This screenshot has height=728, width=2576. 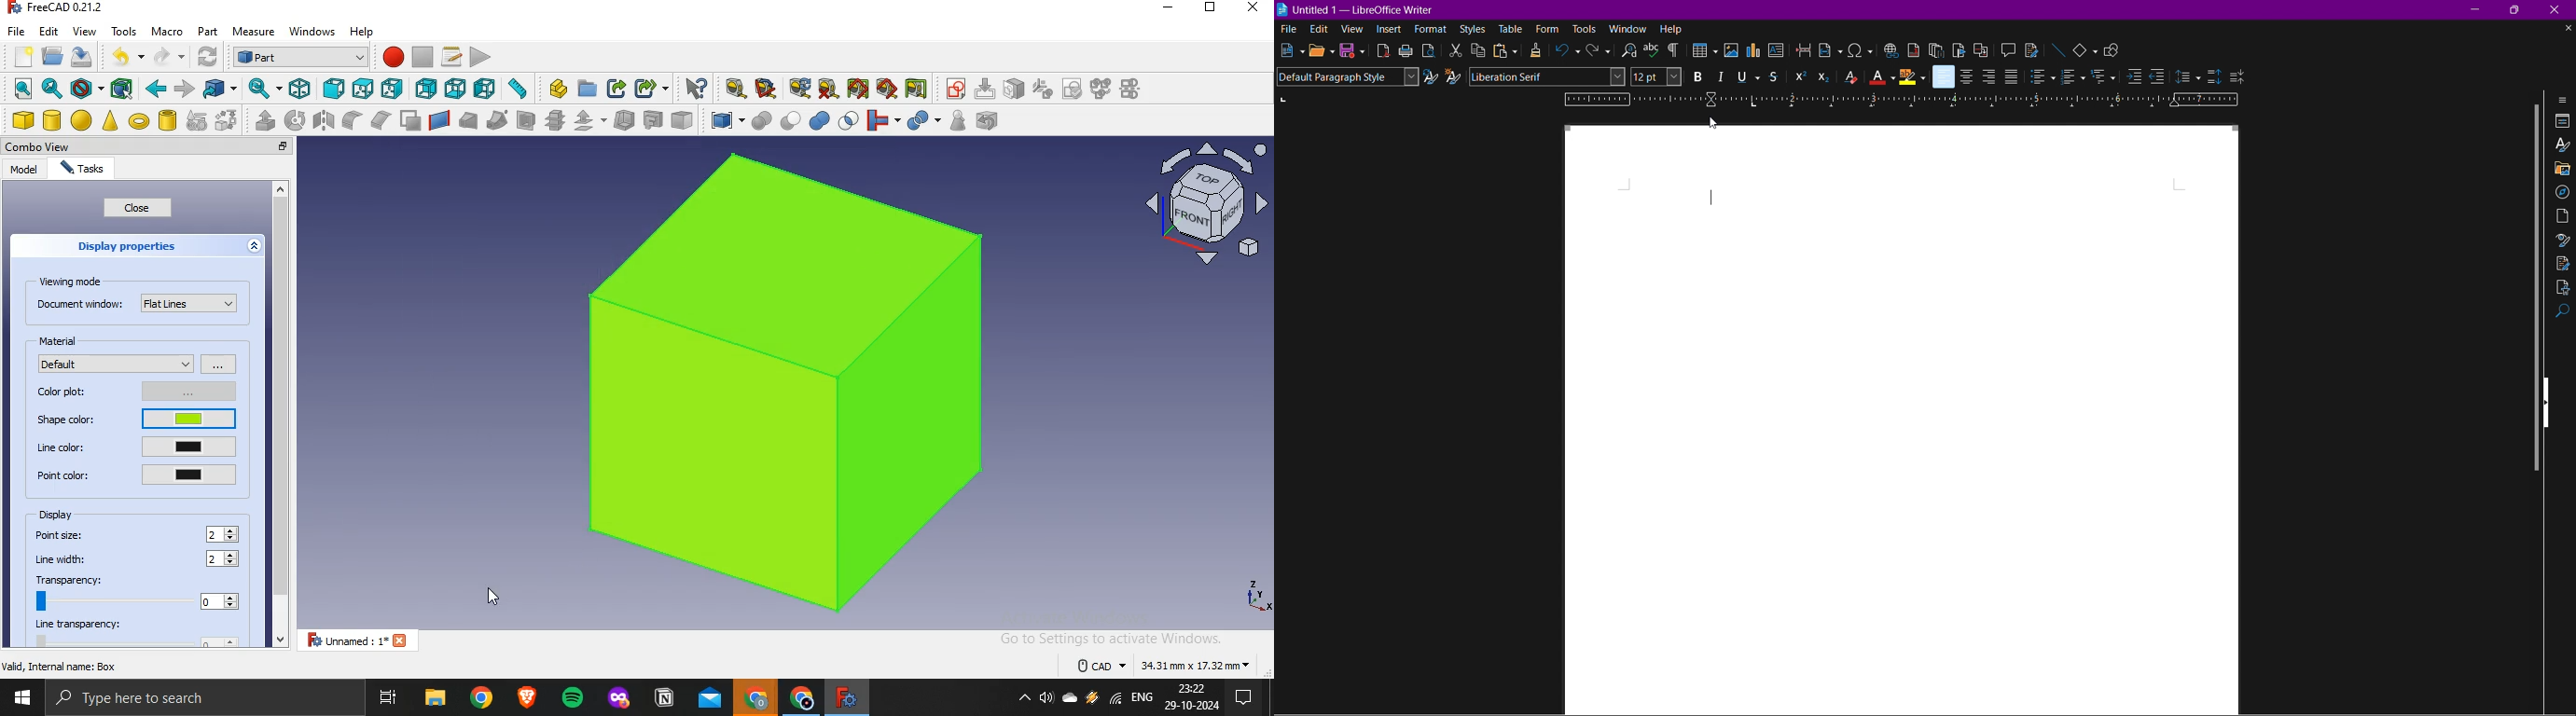 What do you see at coordinates (1695, 77) in the screenshot?
I see `Bold` at bounding box center [1695, 77].